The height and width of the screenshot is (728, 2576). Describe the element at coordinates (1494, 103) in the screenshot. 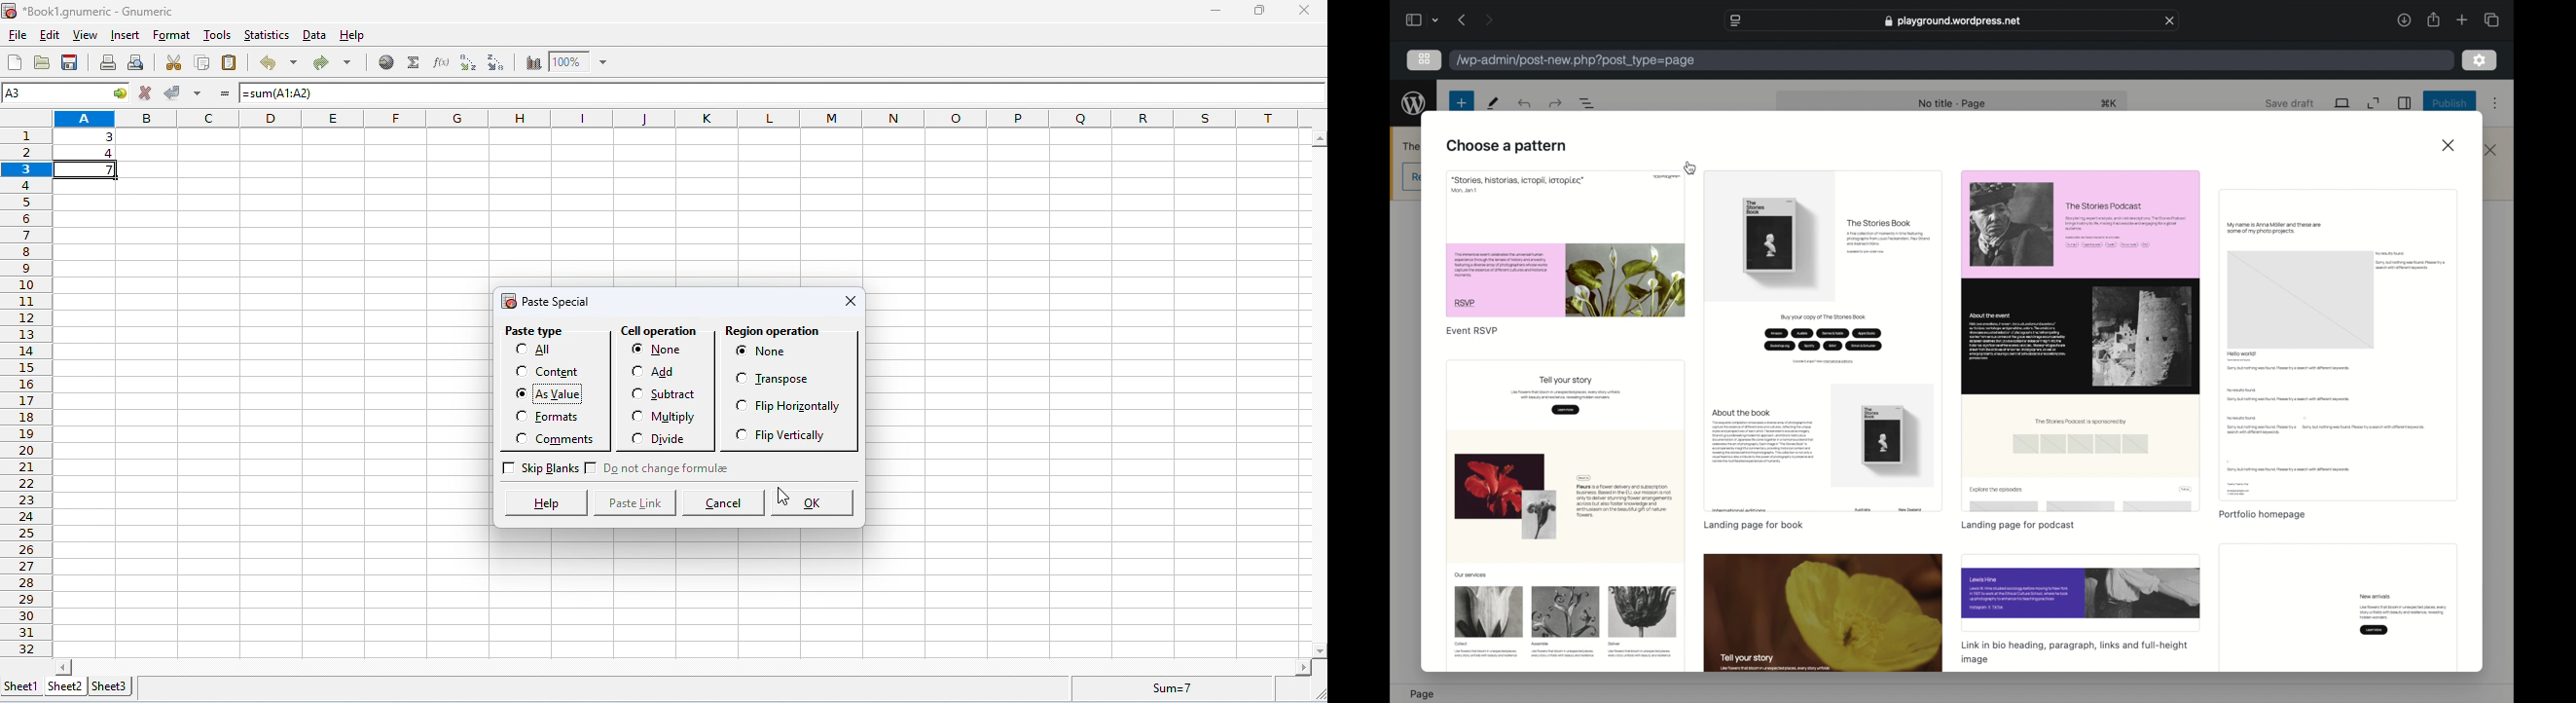

I see `tools` at that location.